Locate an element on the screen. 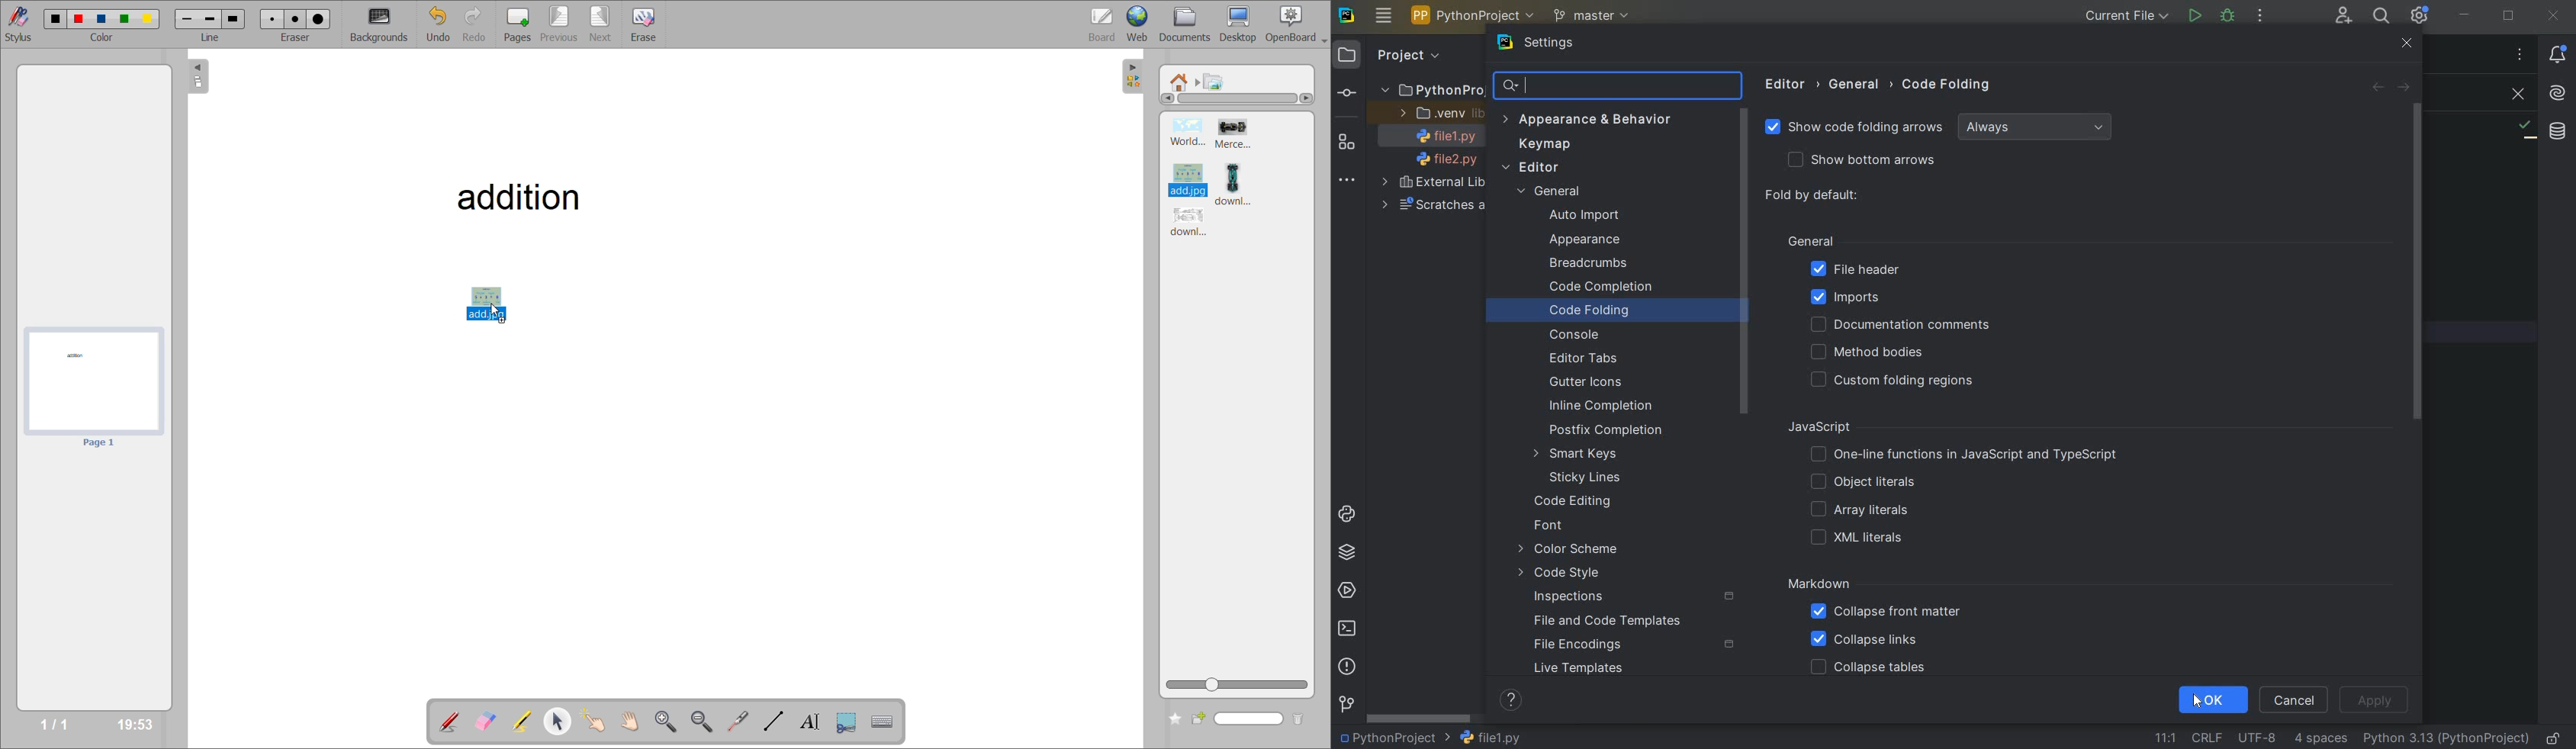 The height and width of the screenshot is (756, 2576). SCROLLBAR is located at coordinates (2423, 262).